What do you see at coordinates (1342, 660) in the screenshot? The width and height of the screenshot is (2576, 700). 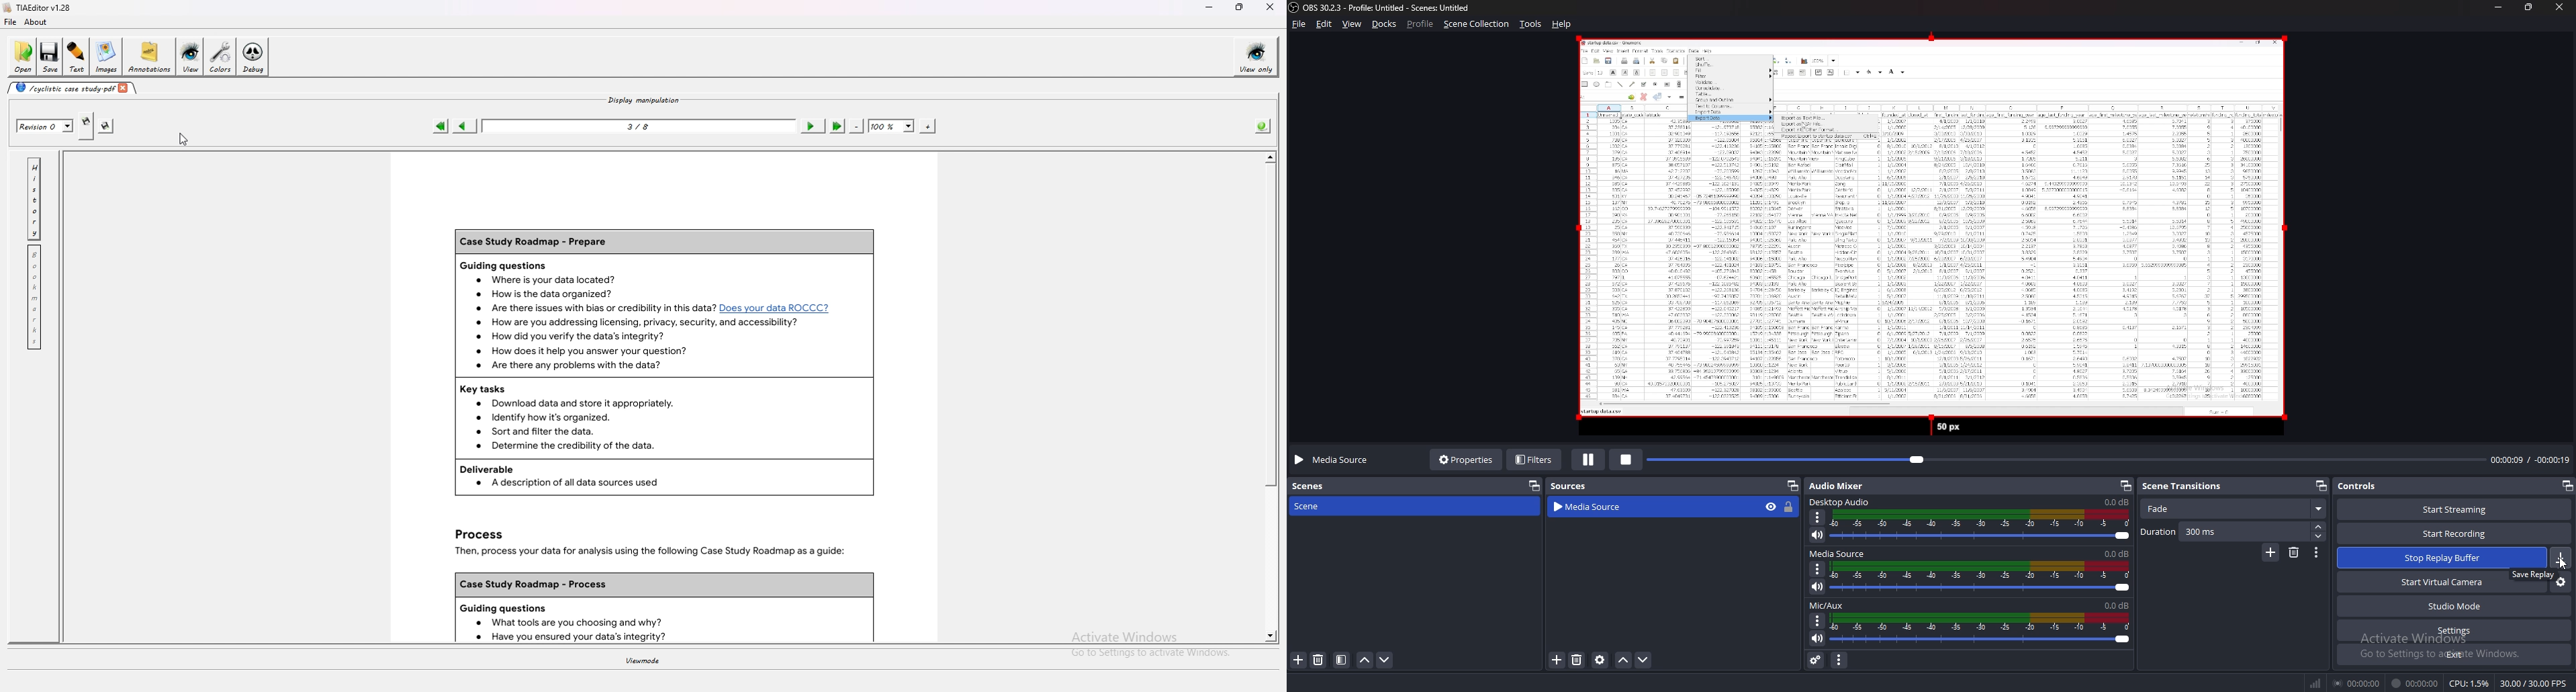 I see `filter` at bounding box center [1342, 660].